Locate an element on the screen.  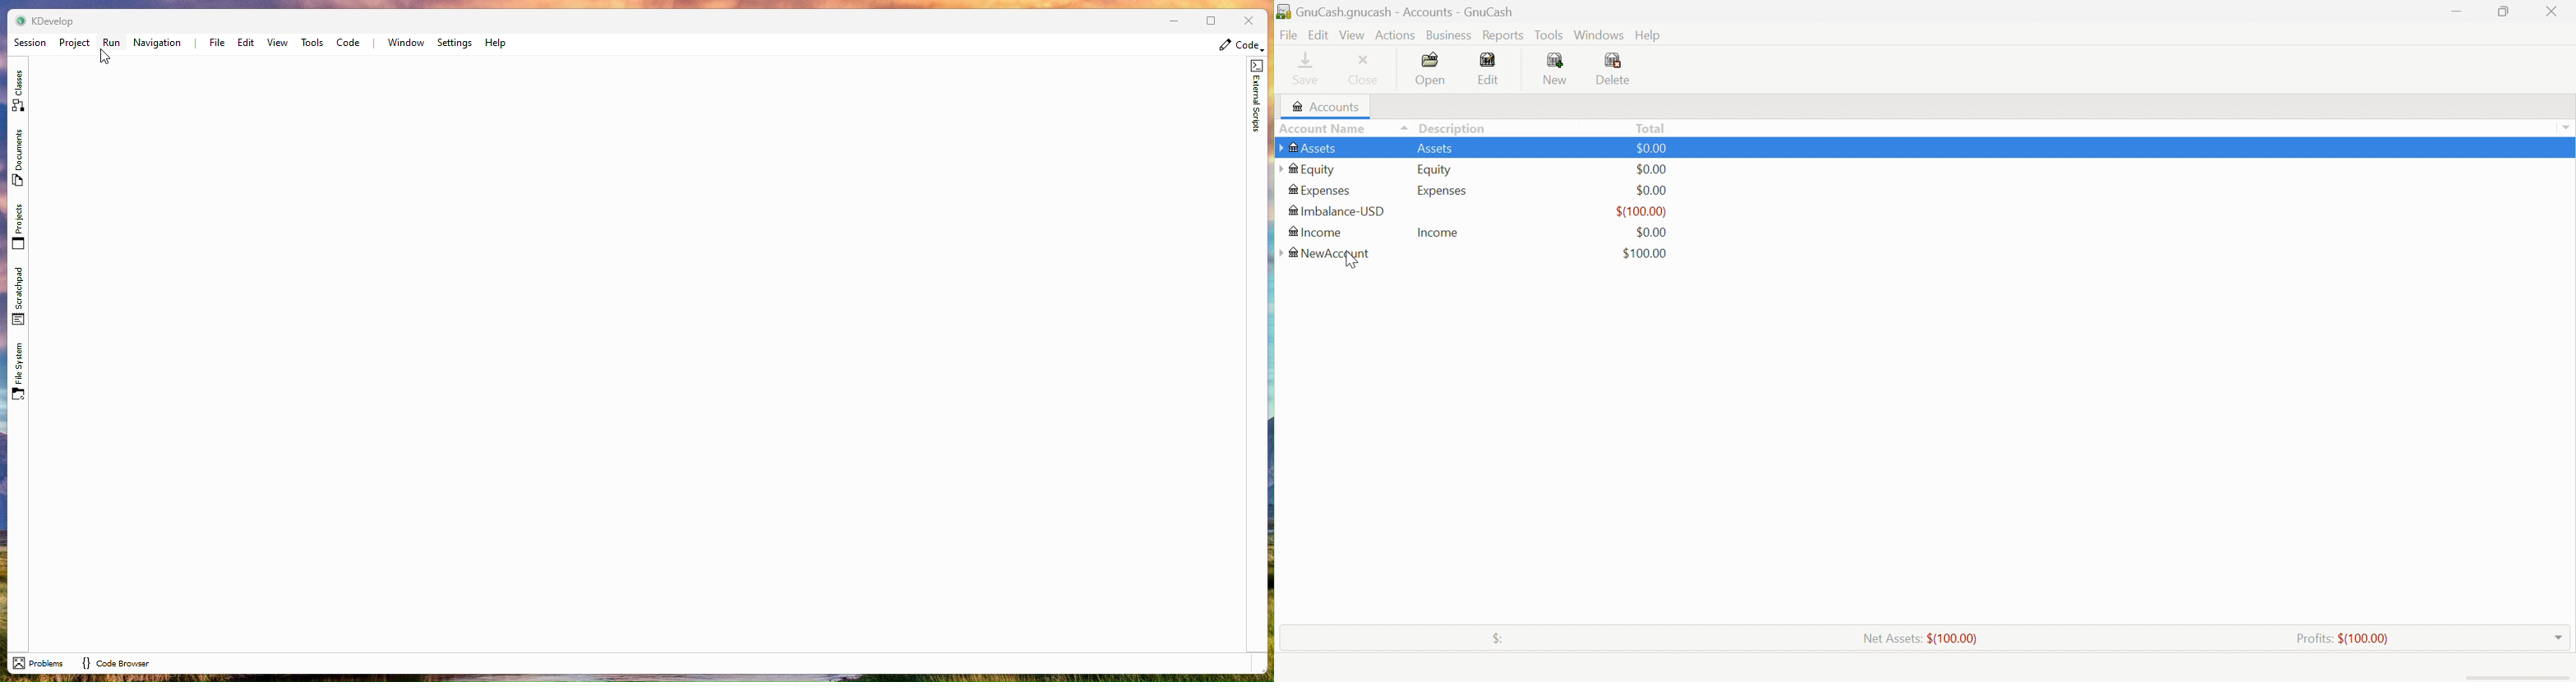
Help is located at coordinates (1650, 36).